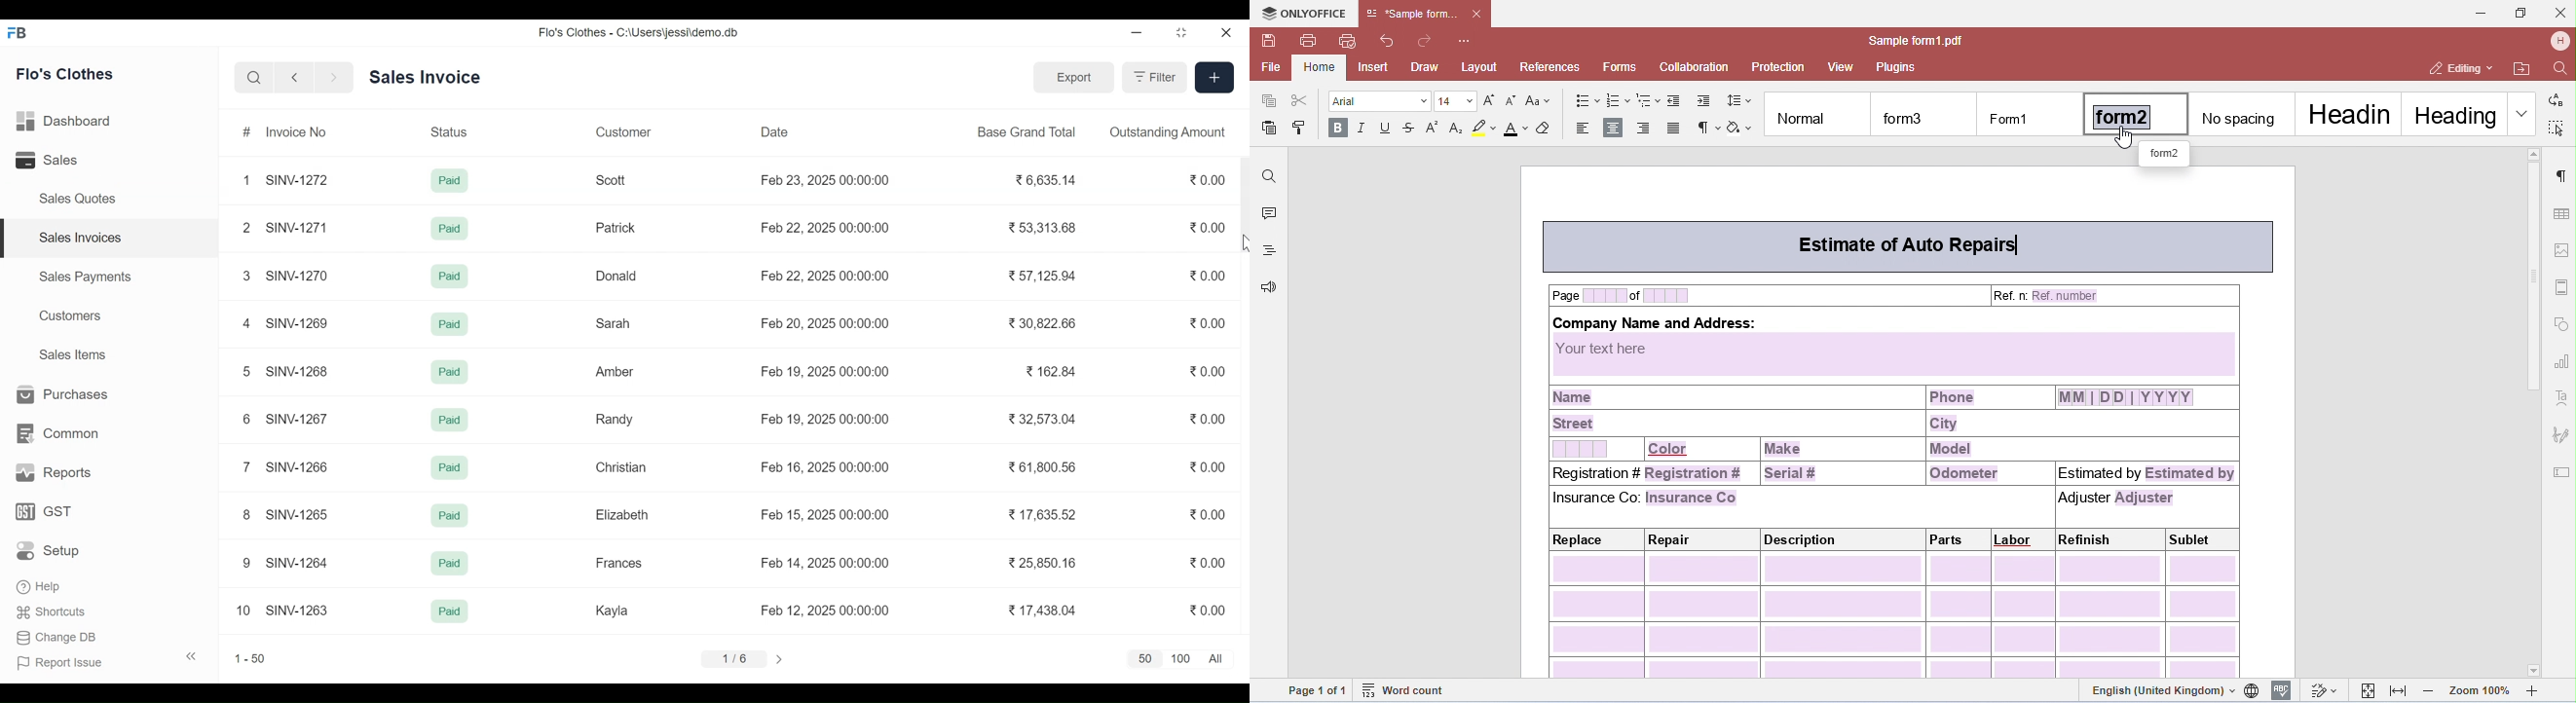 The height and width of the screenshot is (728, 2576). I want to click on 0.00, so click(1207, 179).